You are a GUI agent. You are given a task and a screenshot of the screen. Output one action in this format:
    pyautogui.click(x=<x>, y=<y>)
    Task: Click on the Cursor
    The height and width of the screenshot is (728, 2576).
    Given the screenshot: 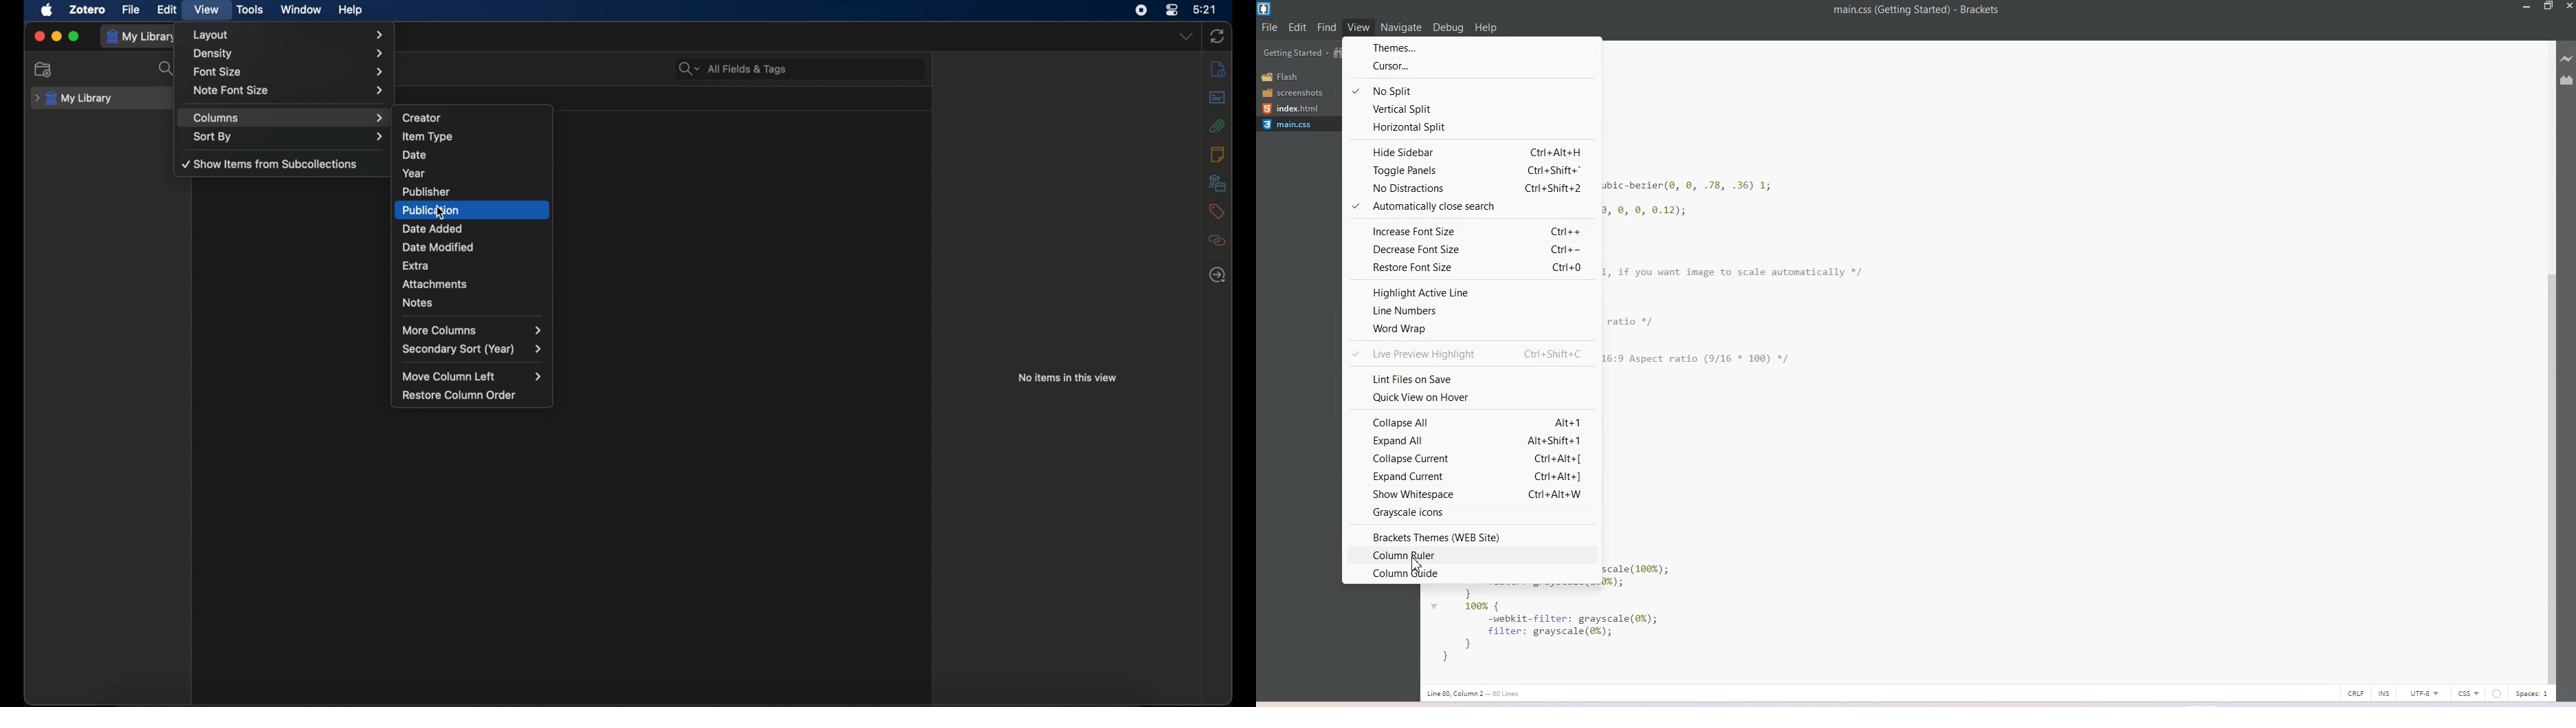 What is the action you would take?
    pyautogui.click(x=1471, y=65)
    